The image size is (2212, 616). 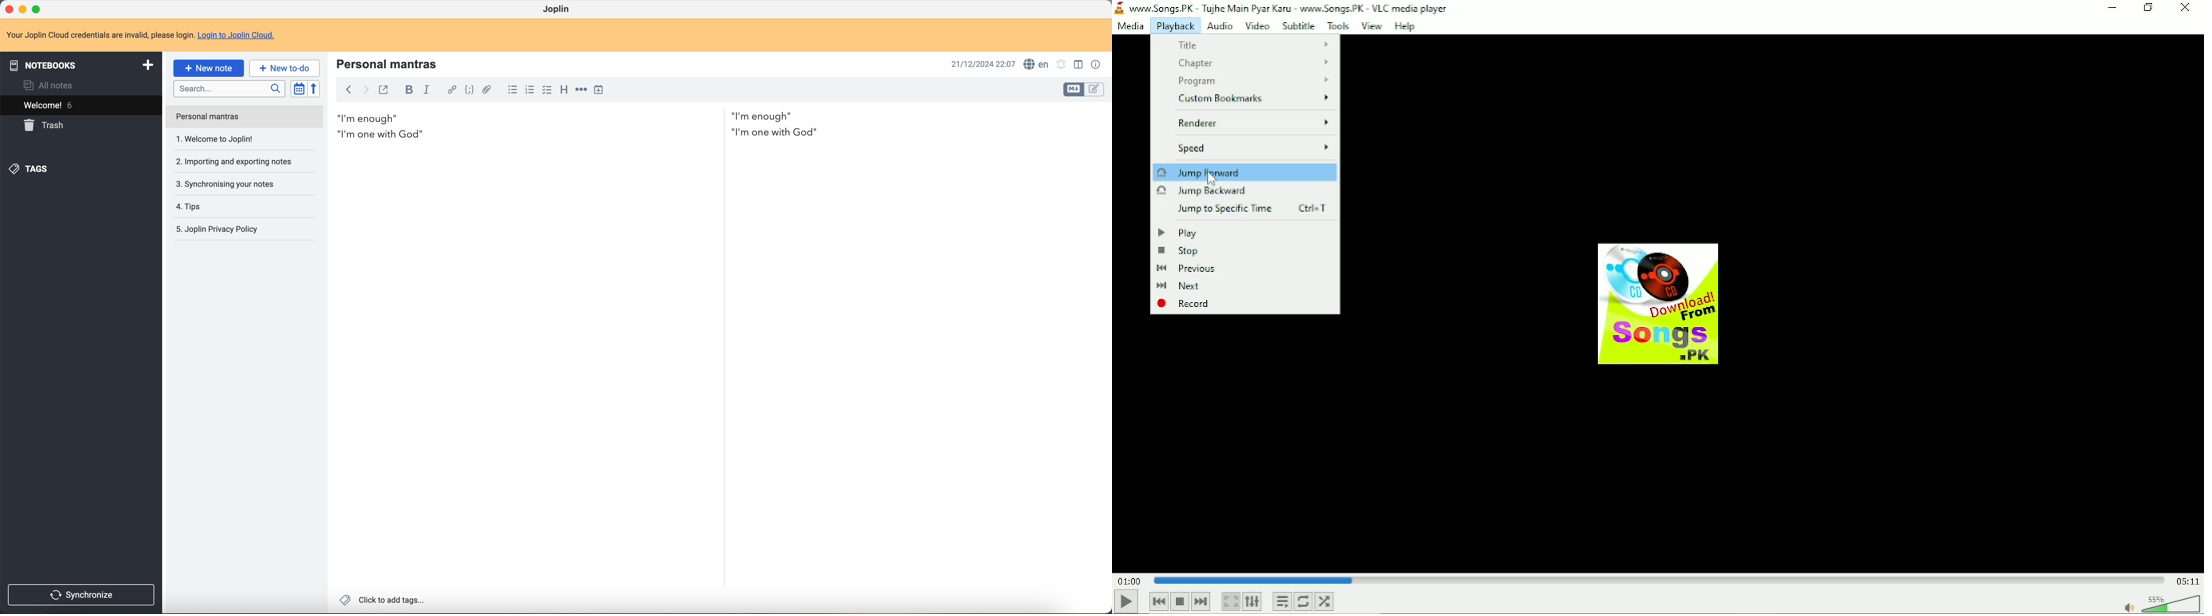 I want to click on synchronise, so click(x=84, y=594).